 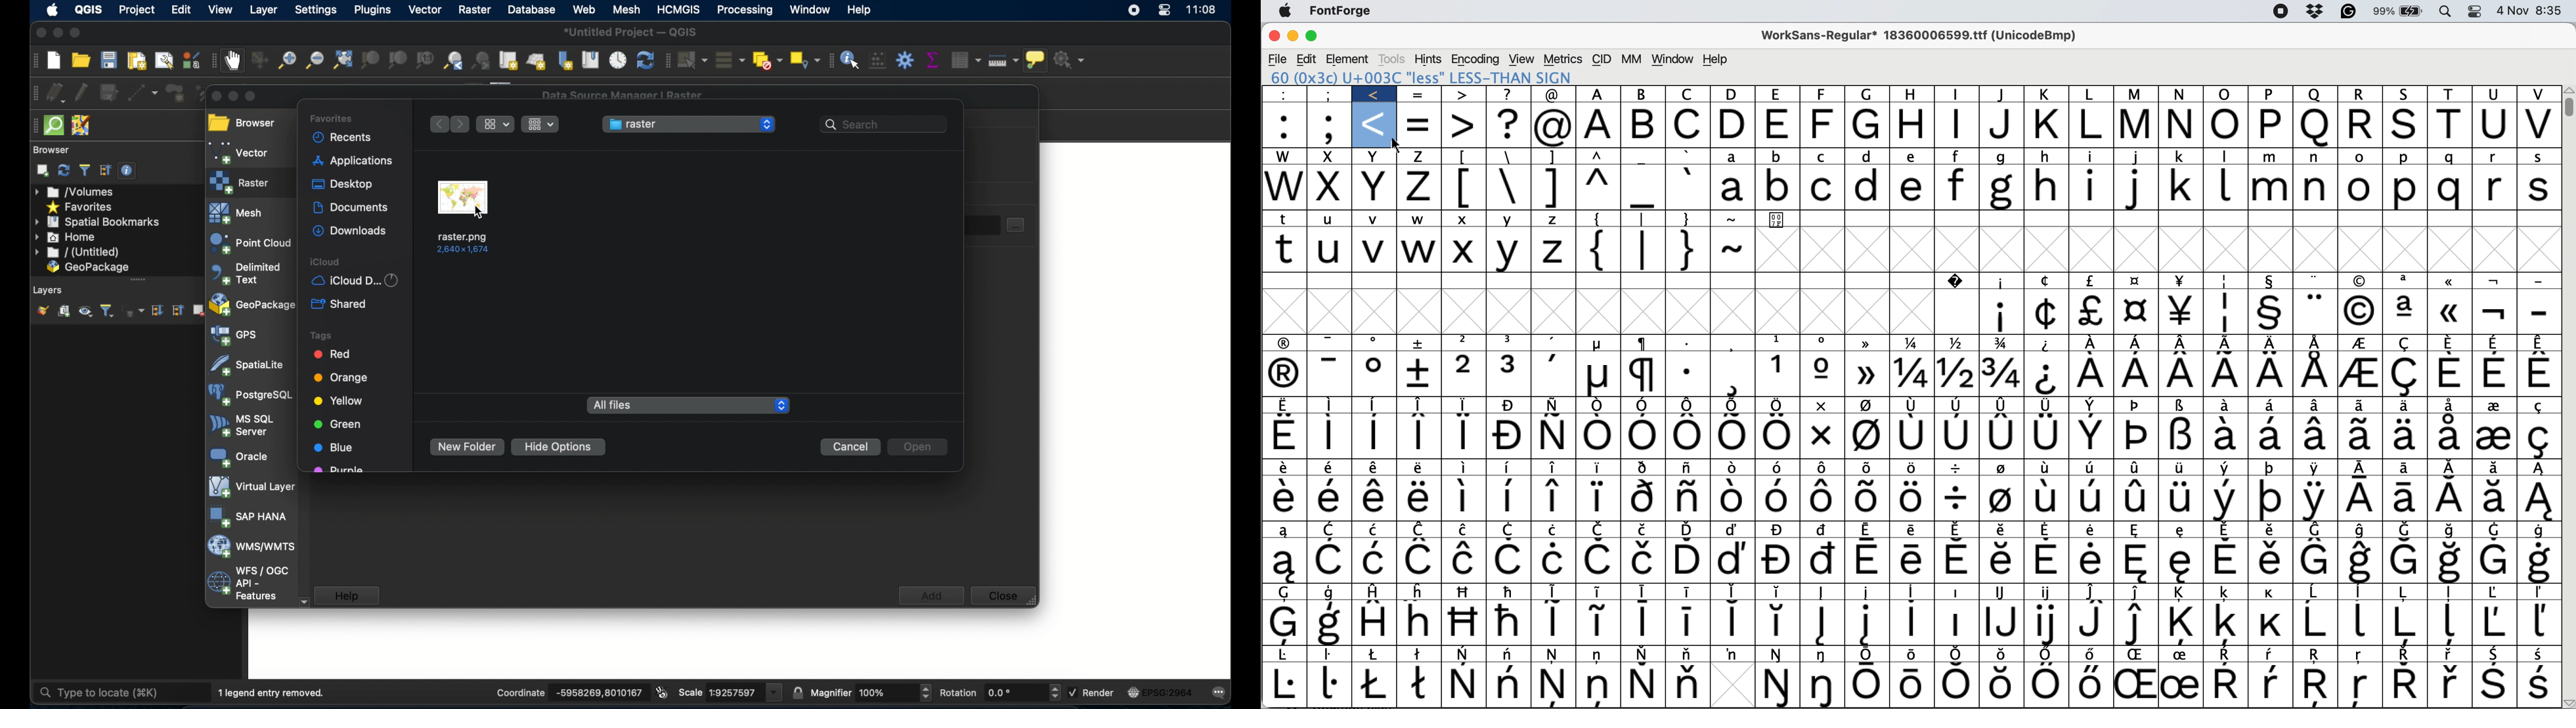 What do you see at coordinates (2533, 11) in the screenshot?
I see `4 Nov 8:35` at bounding box center [2533, 11].